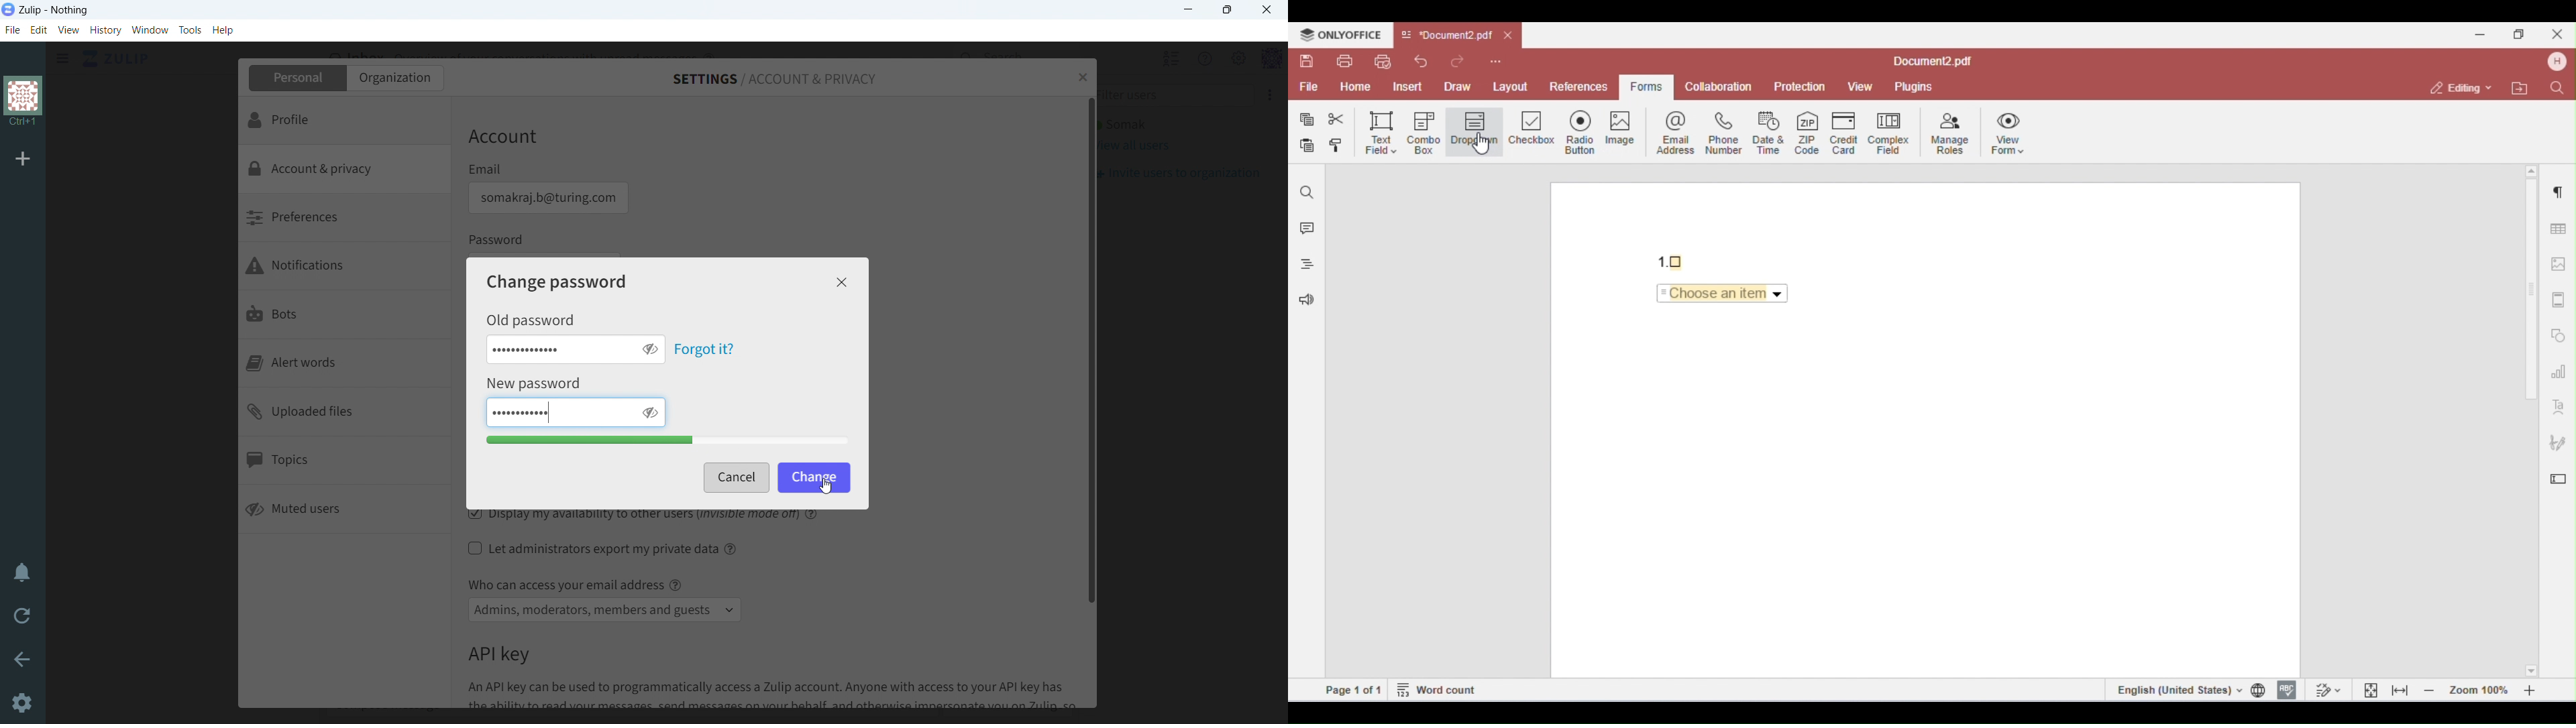  Describe the element at coordinates (558, 349) in the screenshot. I see `enter old password` at that location.